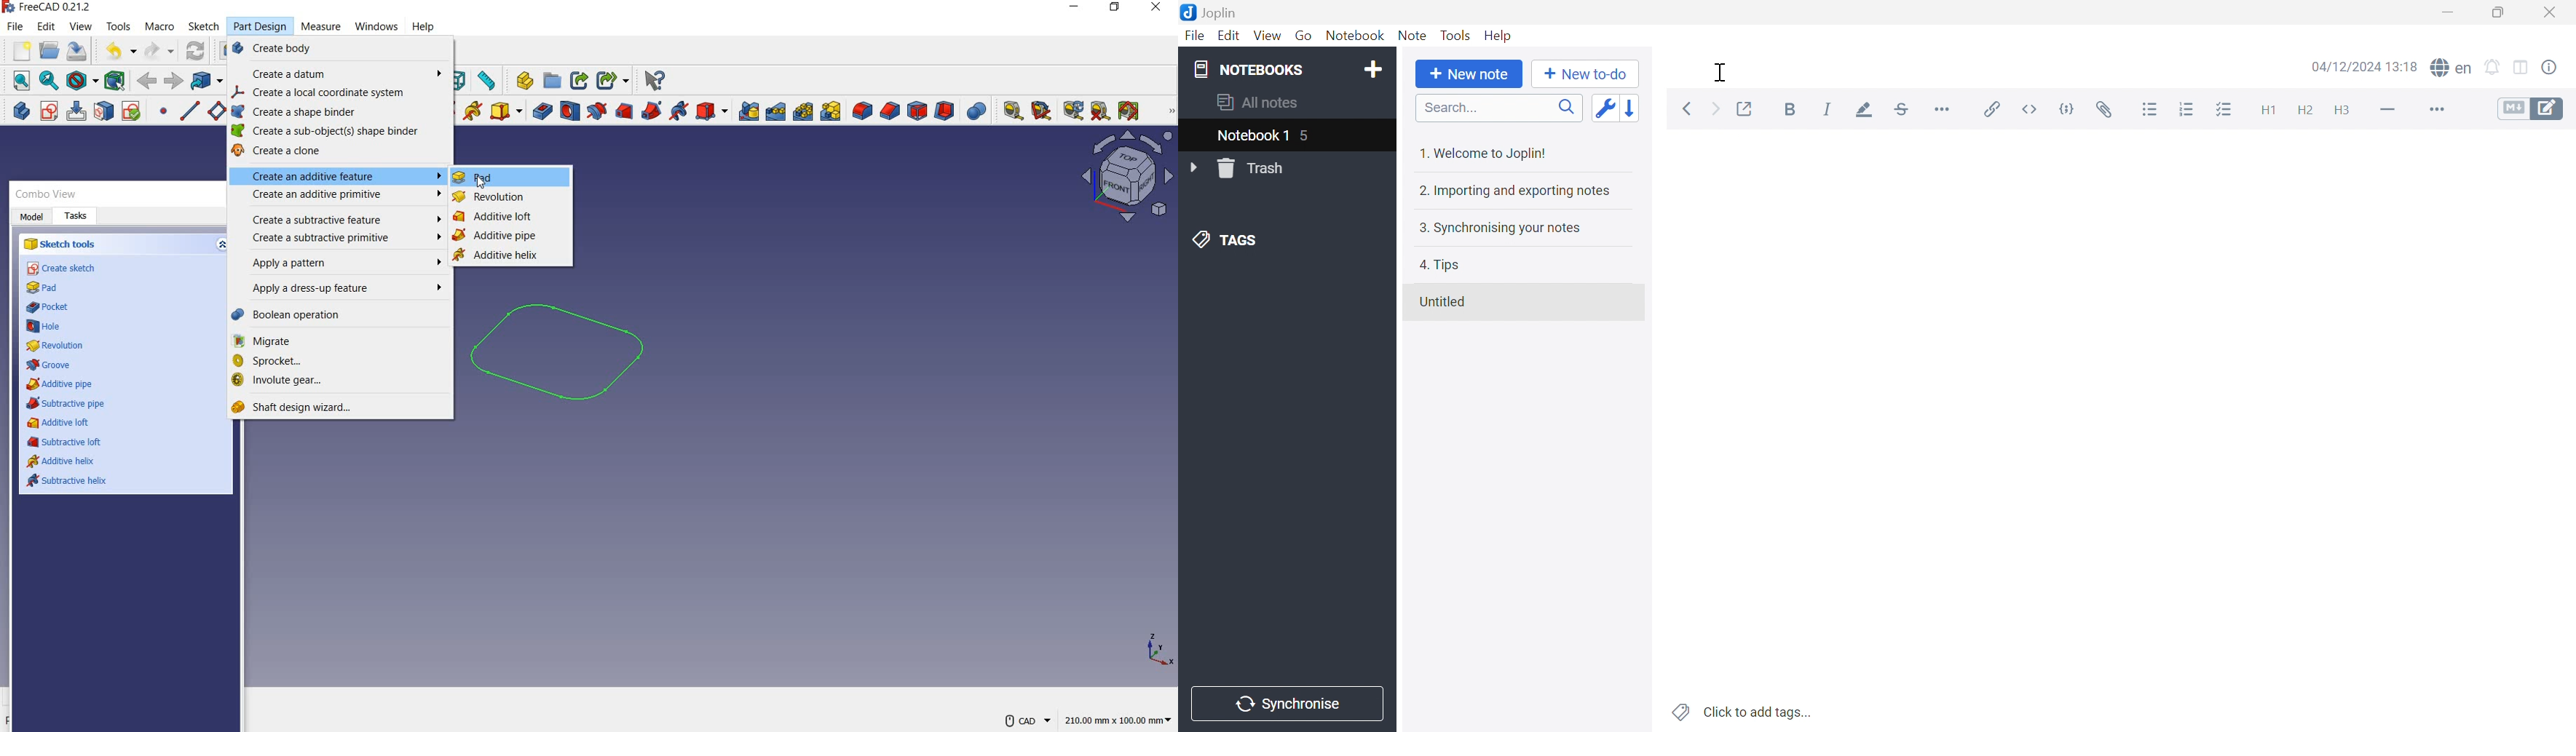  What do you see at coordinates (1603, 107) in the screenshot?
I see `Toggle sort order field` at bounding box center [1603, 107].